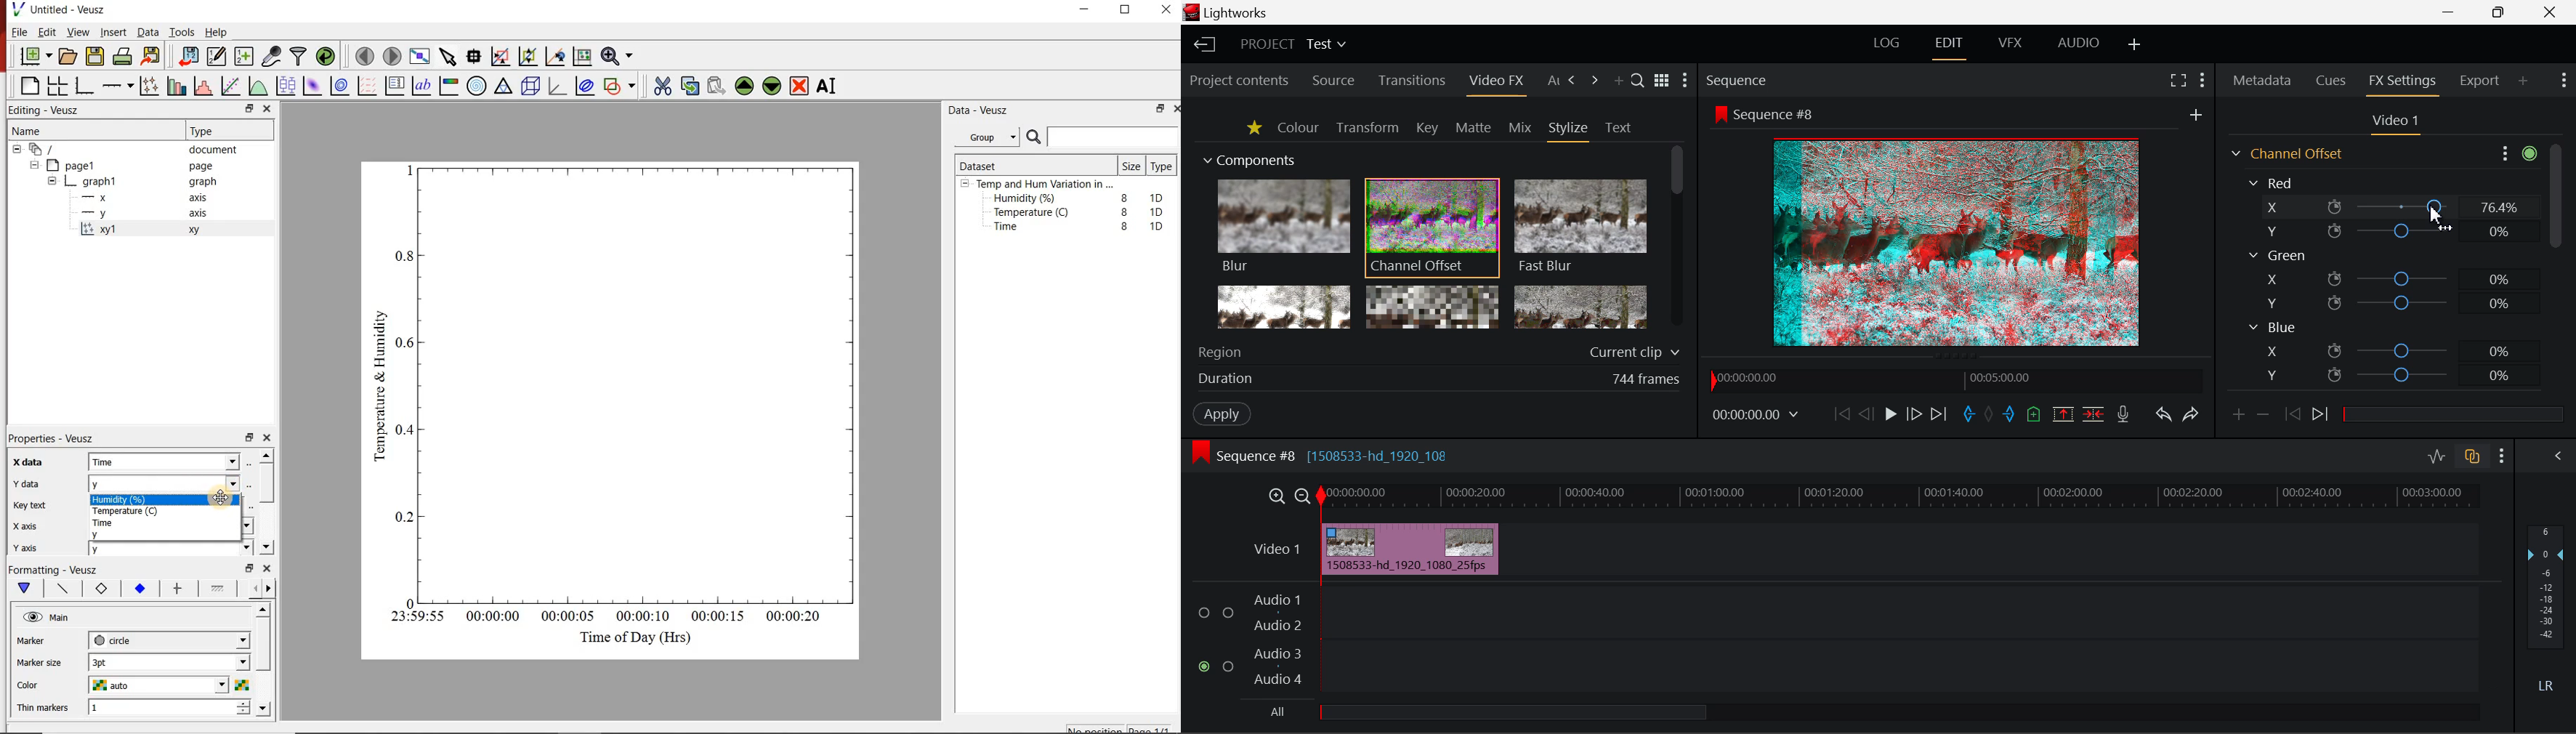 This screenshot has width=2576, height=756. I want to click on y axis dropdown, so click(227, 551).